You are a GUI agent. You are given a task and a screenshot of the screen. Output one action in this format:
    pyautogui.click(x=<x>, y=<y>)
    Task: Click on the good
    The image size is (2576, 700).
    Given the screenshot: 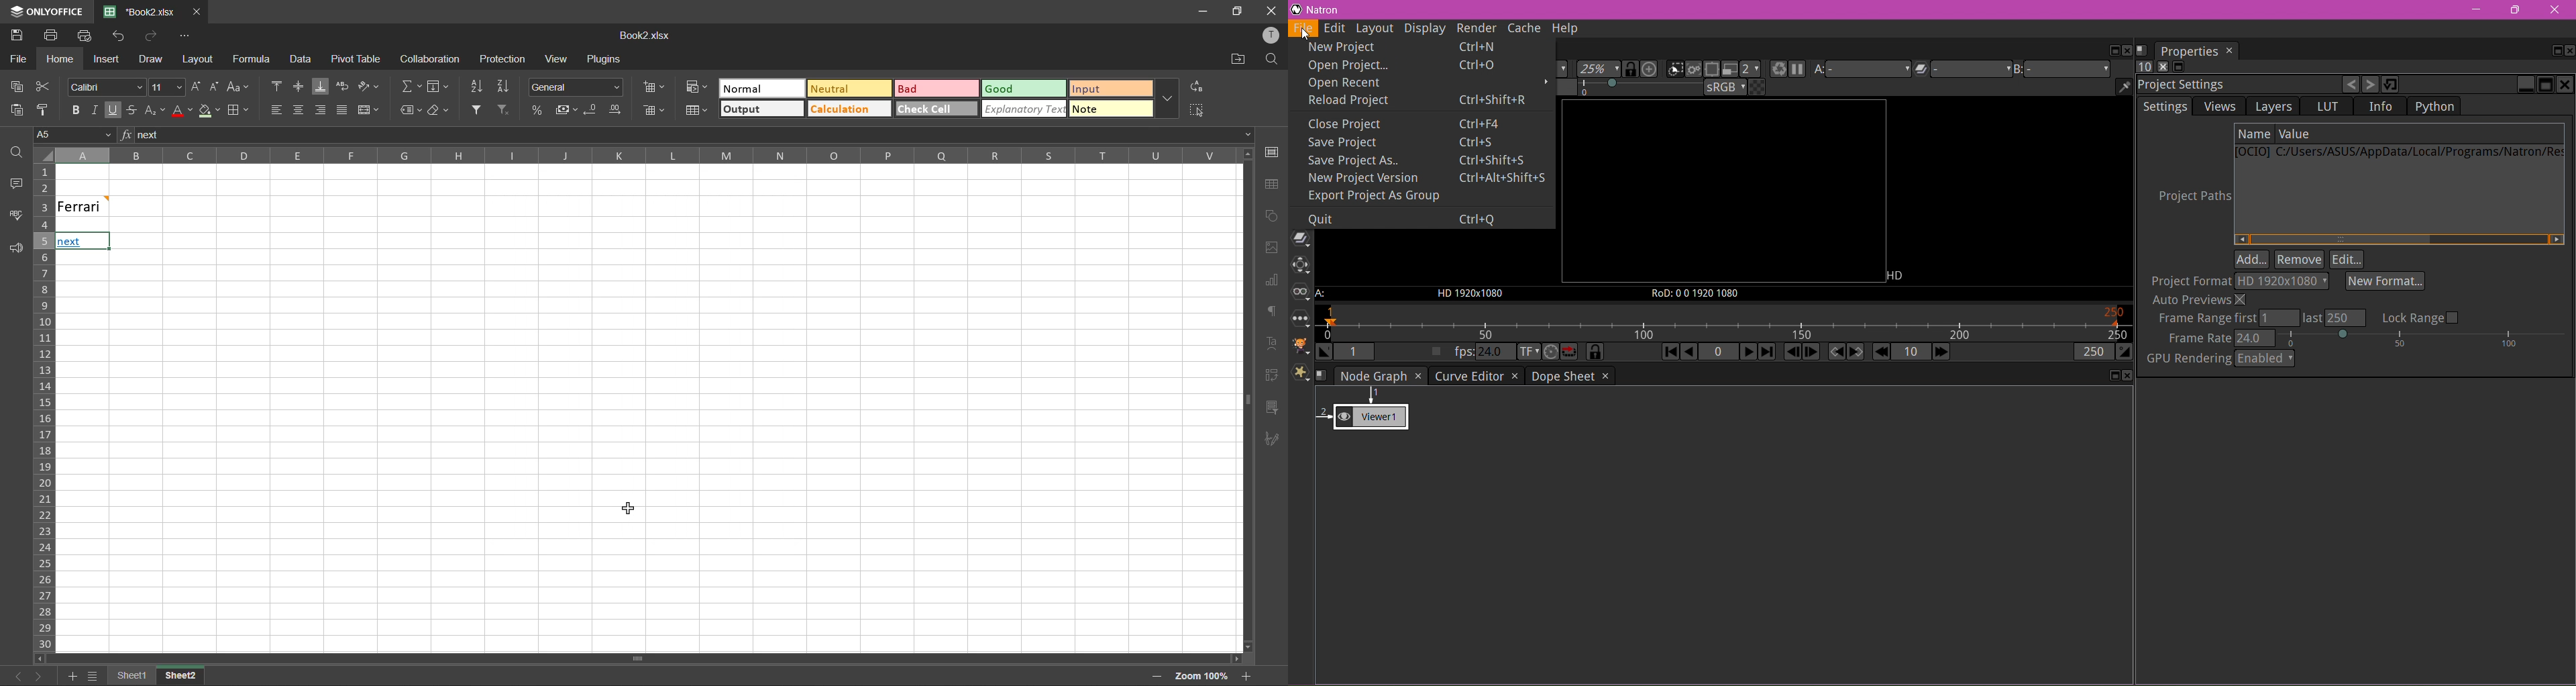 What is the action you would take?
    pyautogui.click(x=1022, y=90)
    